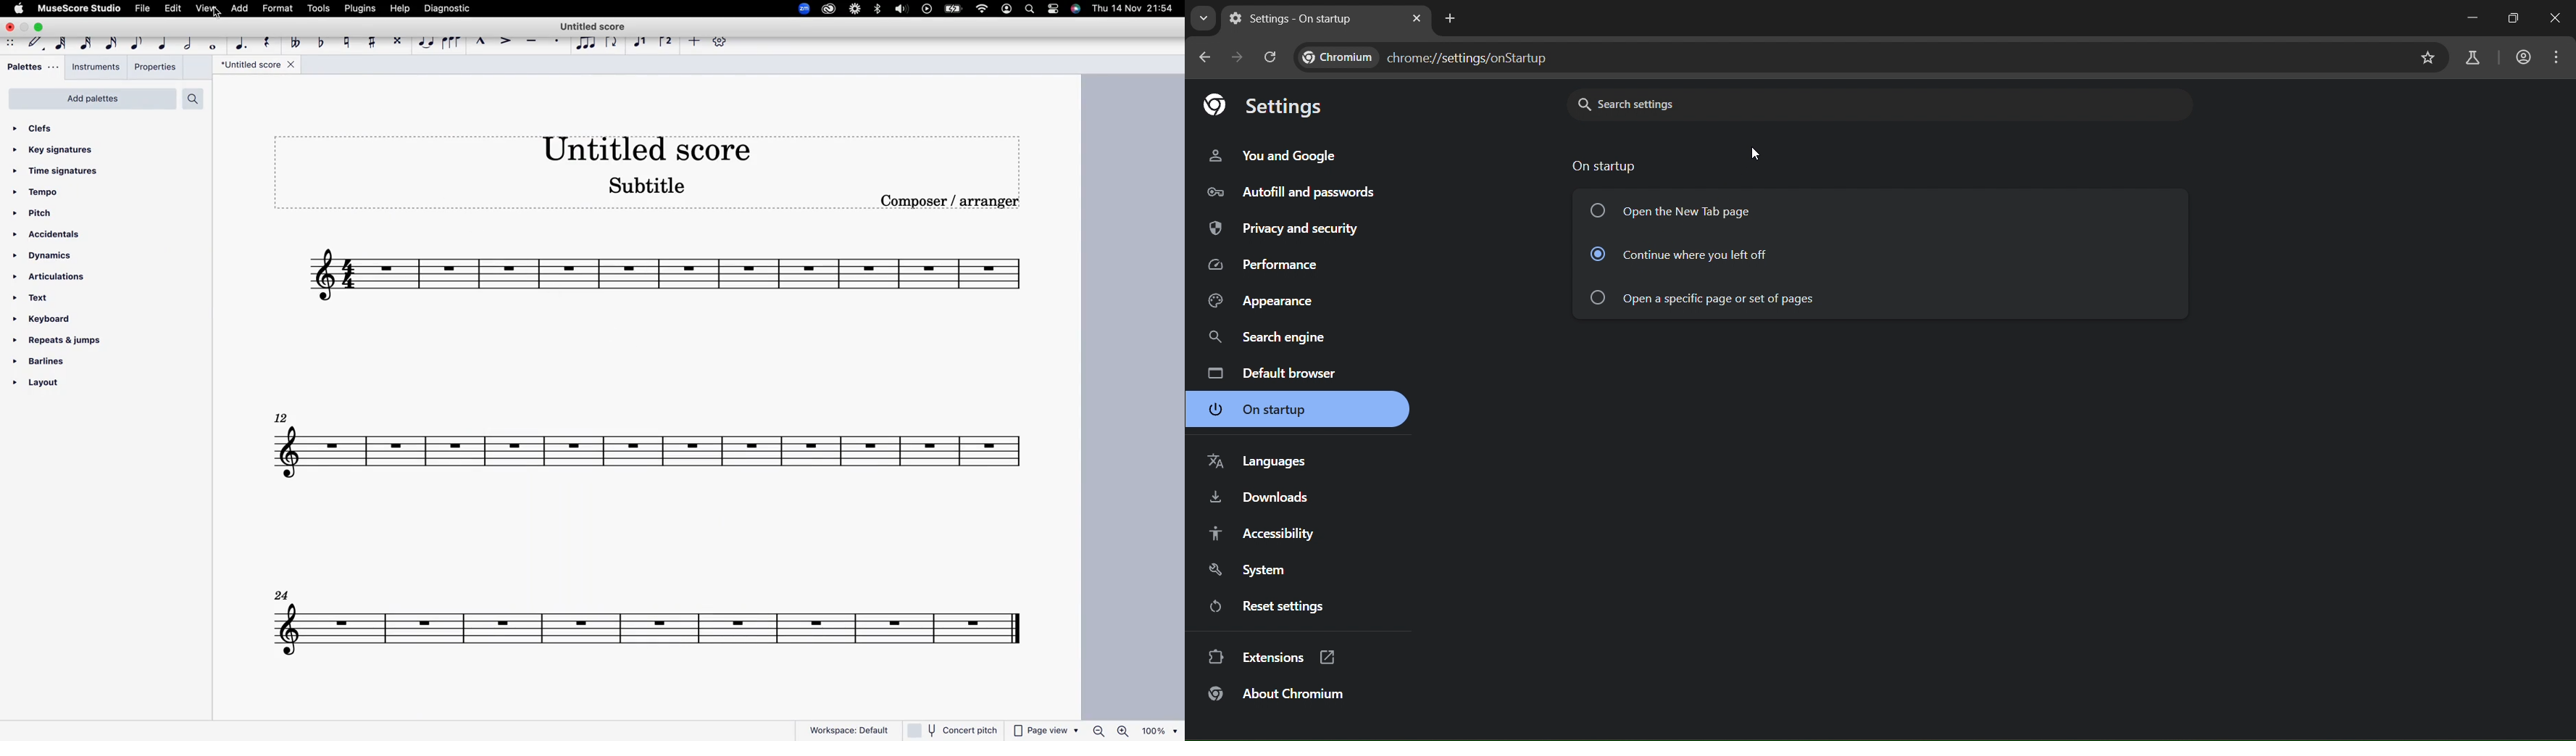 Image resolution: width=2576 pixels, height=756 pixels. What do you see at coordinates (60, 44) in the screenshot?
I see `64th note` at bounding box center [60, 44].